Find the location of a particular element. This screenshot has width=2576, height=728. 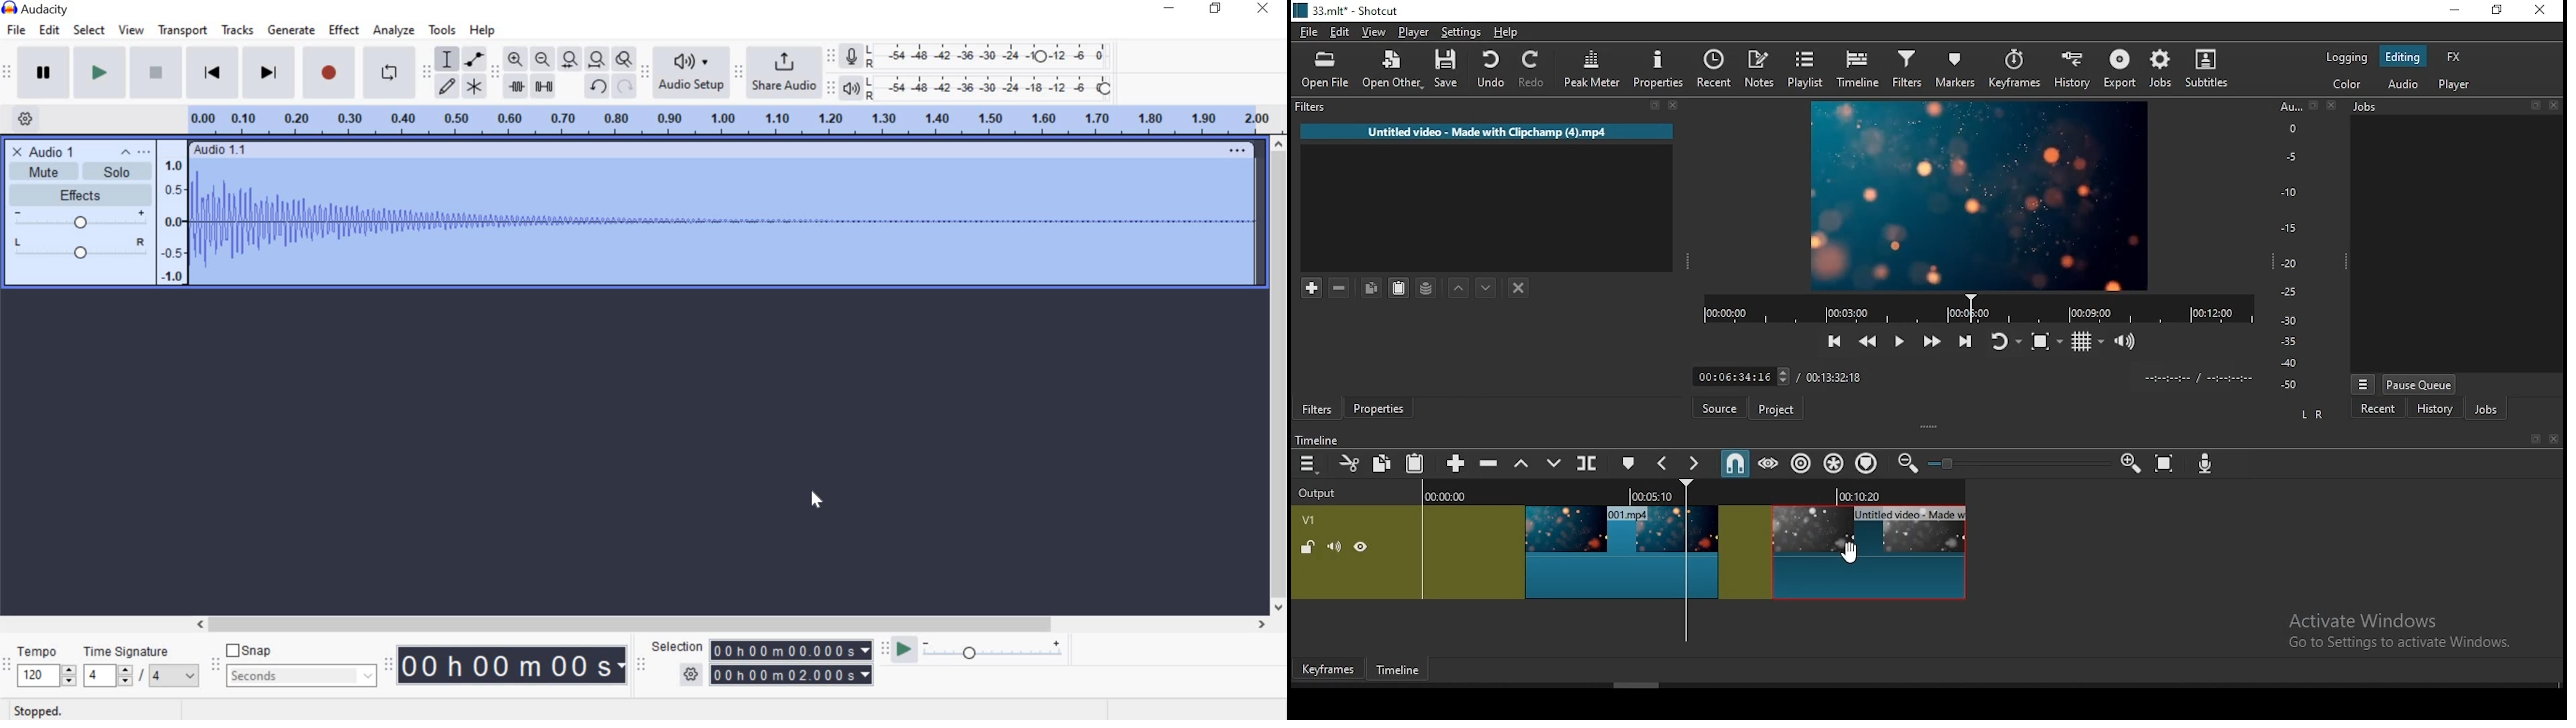

zoom timeline in is located at coordinates (2130, 464).